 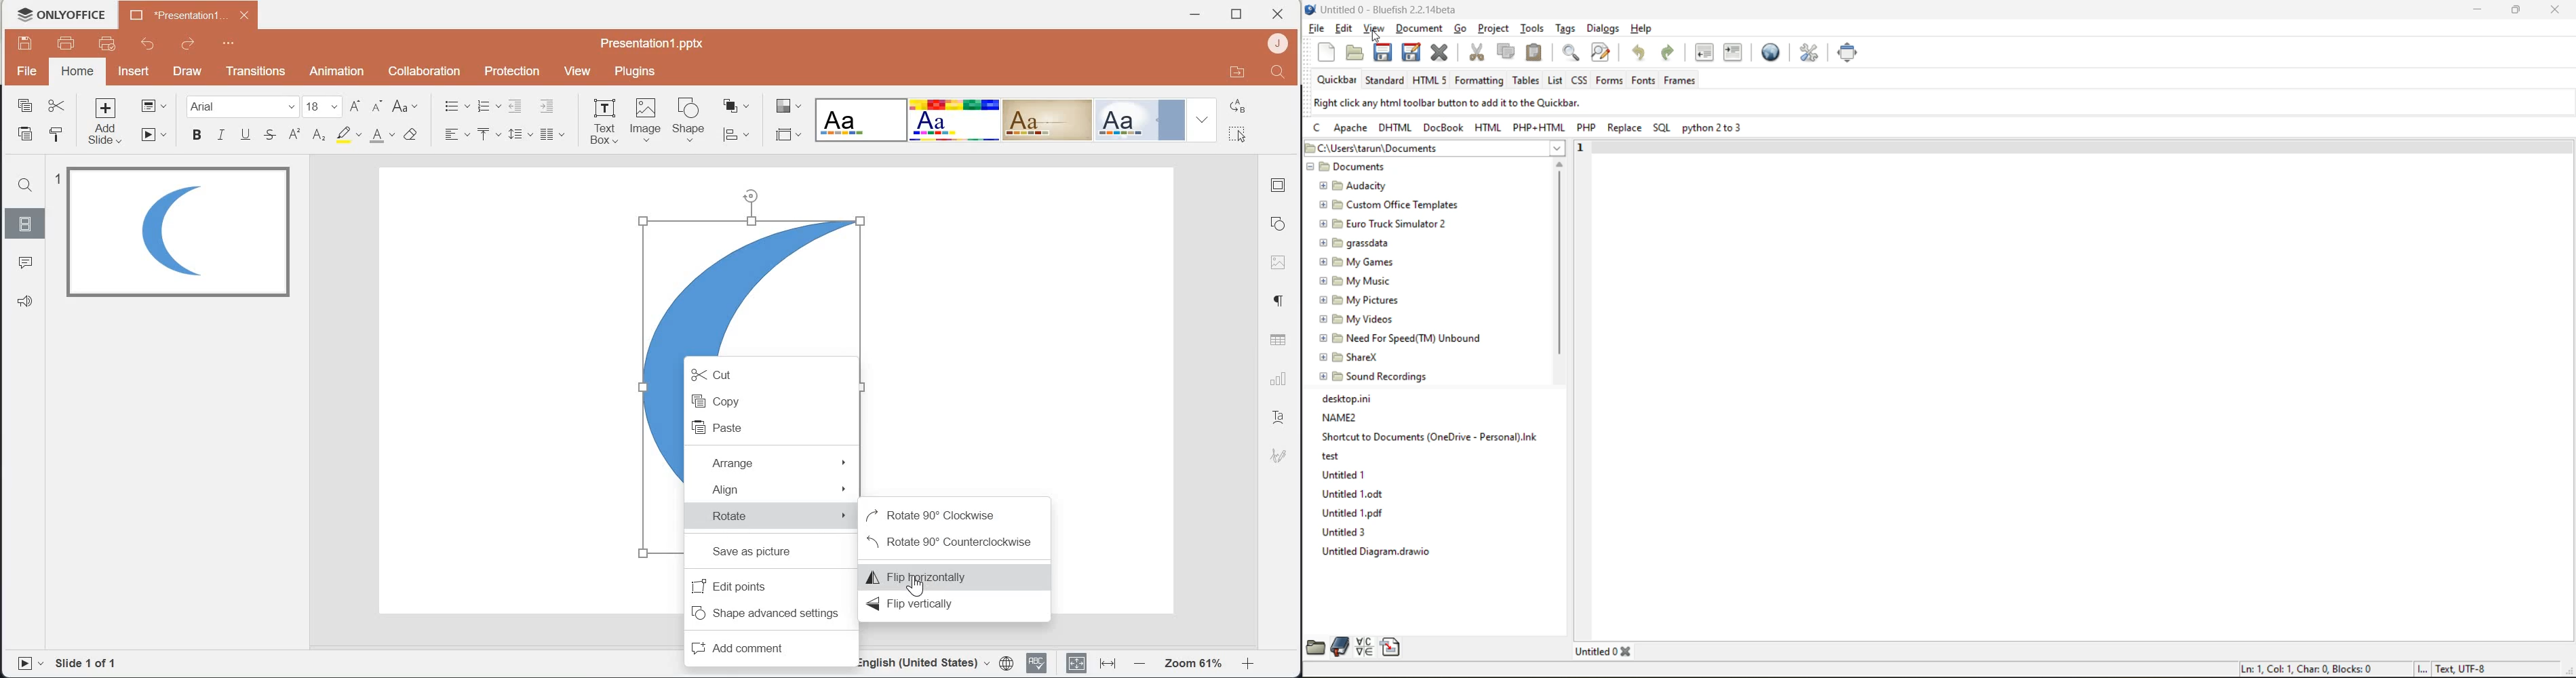 What do you see at coordinates (952, 542) in the screenshot?
I see `Rotate 90 degree Counterclockwise` at bounding box center [952, 542].